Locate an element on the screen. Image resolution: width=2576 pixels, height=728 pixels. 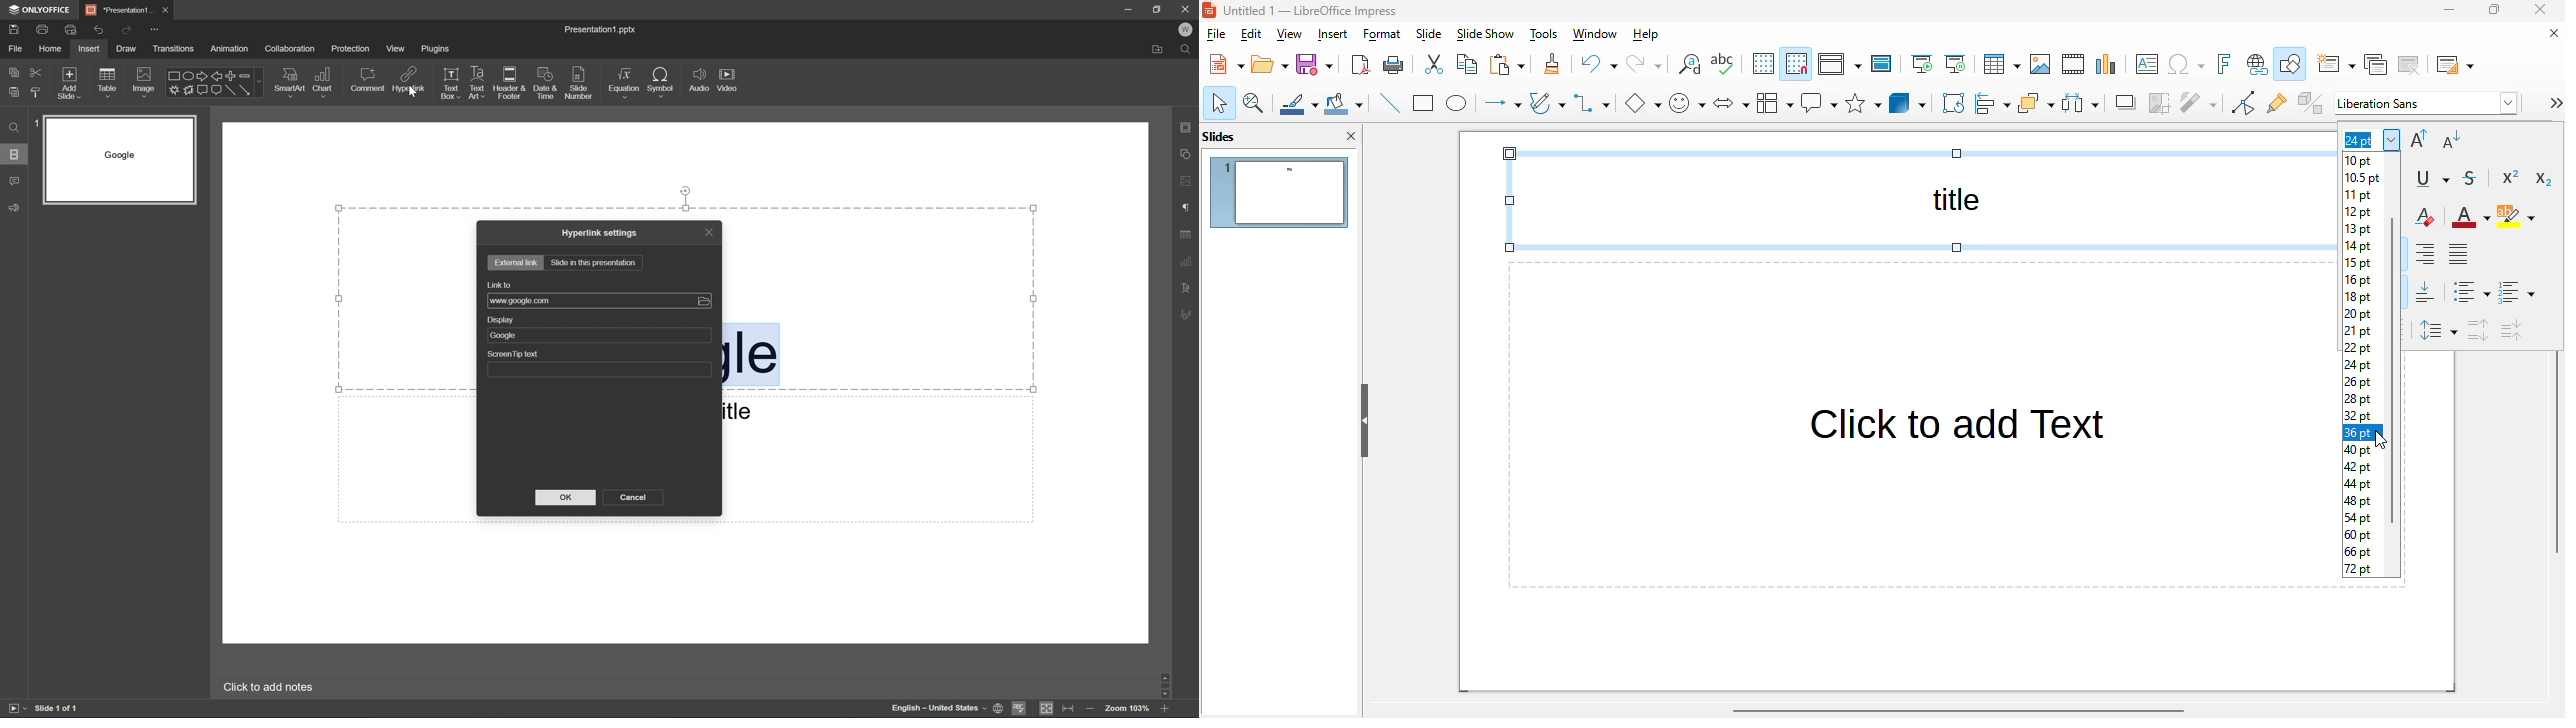
close pane is located at coordinates (1352, 135).